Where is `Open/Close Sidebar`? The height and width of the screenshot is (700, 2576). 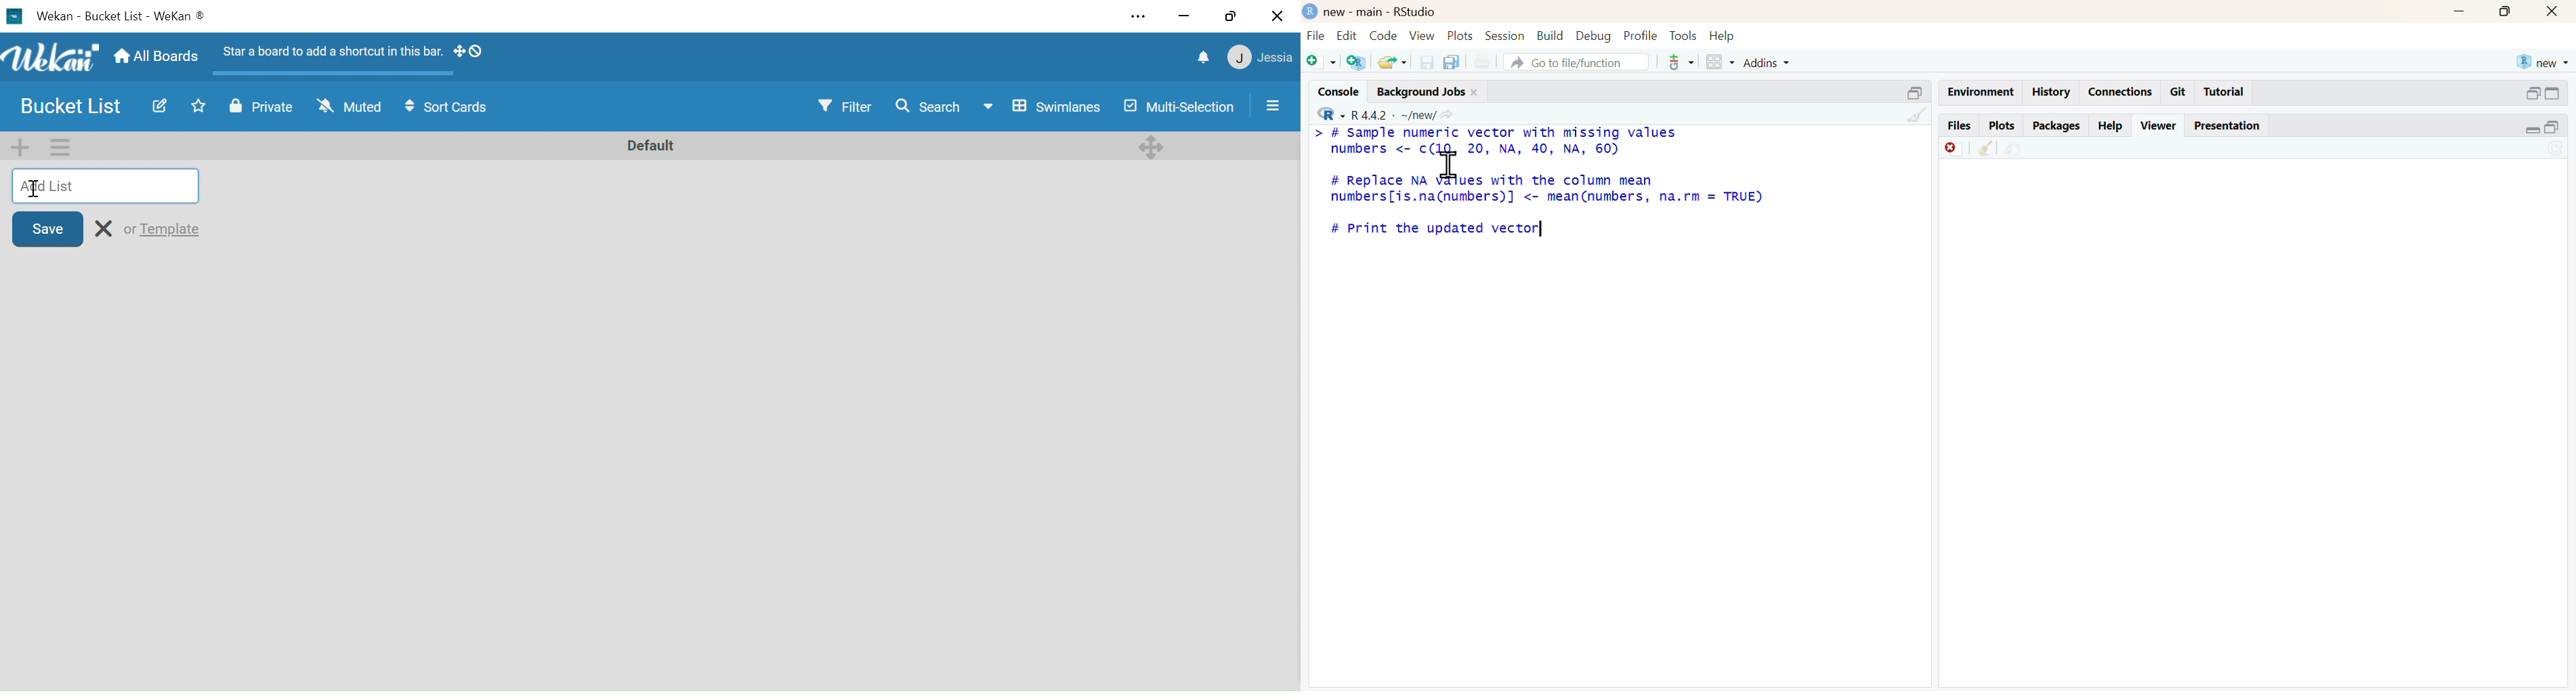
Open/Close Sidebar is located at coordinates (1275, 104).